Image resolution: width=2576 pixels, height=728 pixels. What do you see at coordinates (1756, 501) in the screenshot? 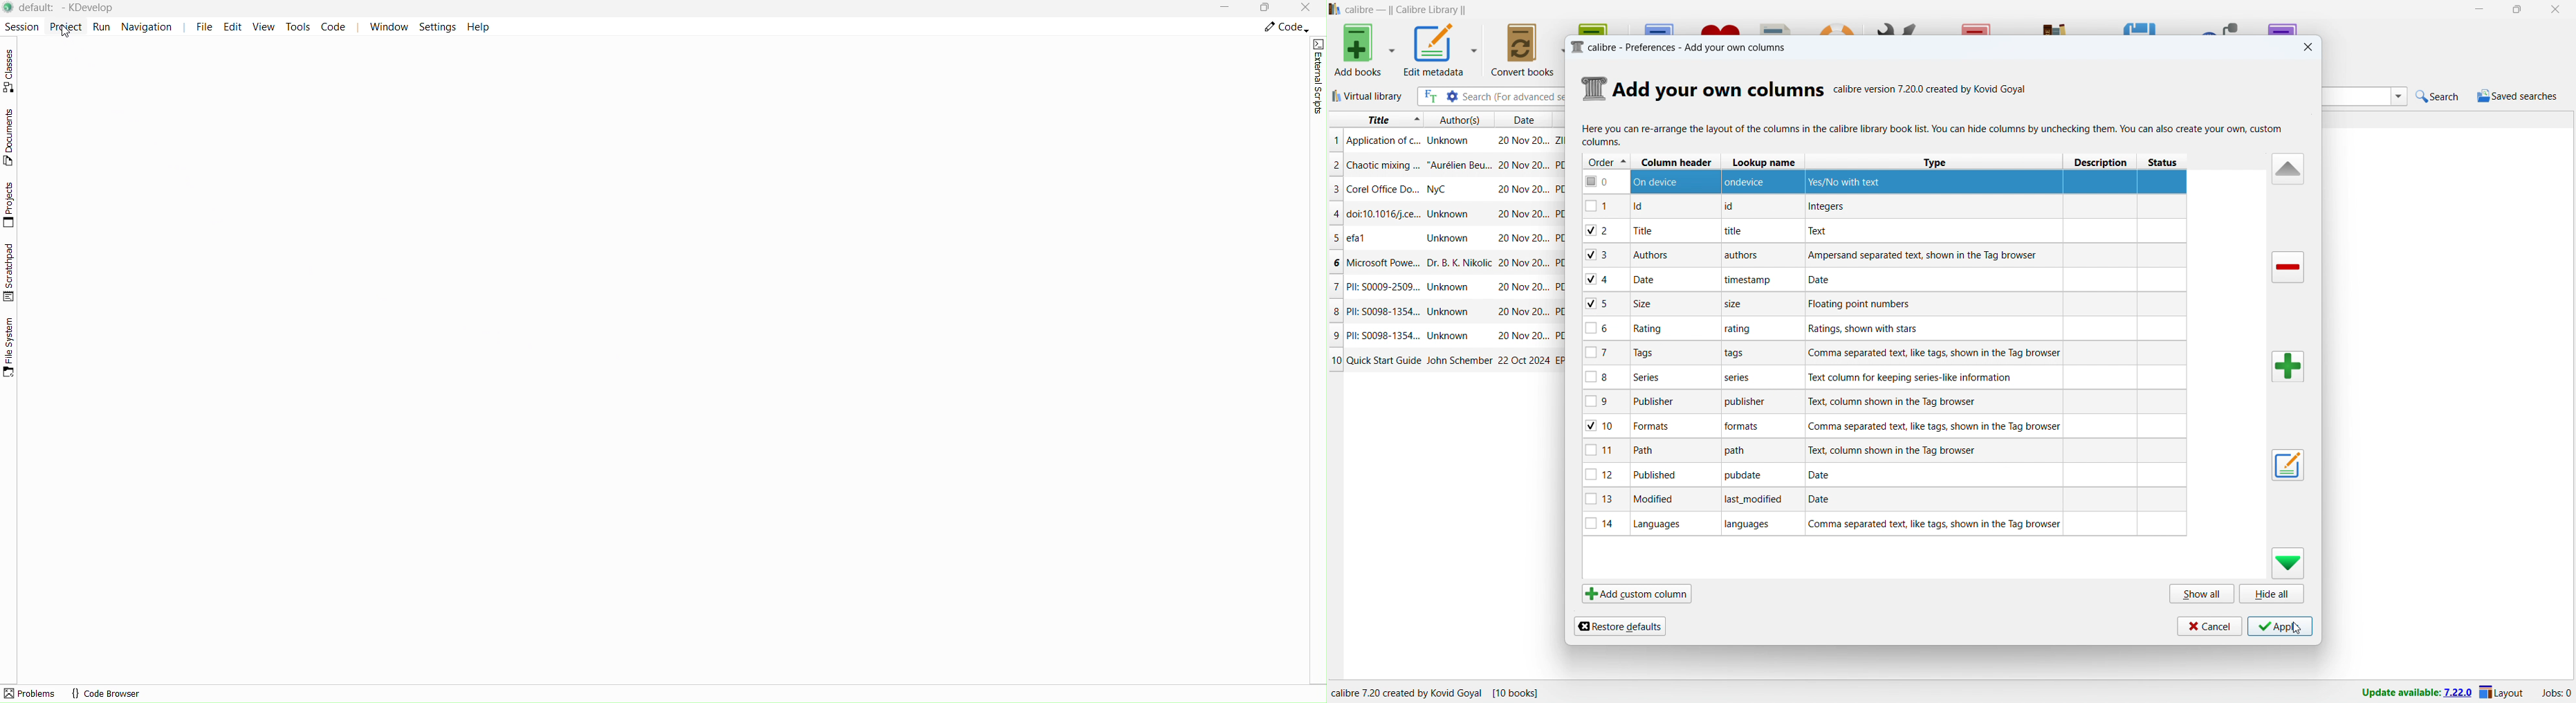
I see `last_modified` at bounding box center [1756, 501].